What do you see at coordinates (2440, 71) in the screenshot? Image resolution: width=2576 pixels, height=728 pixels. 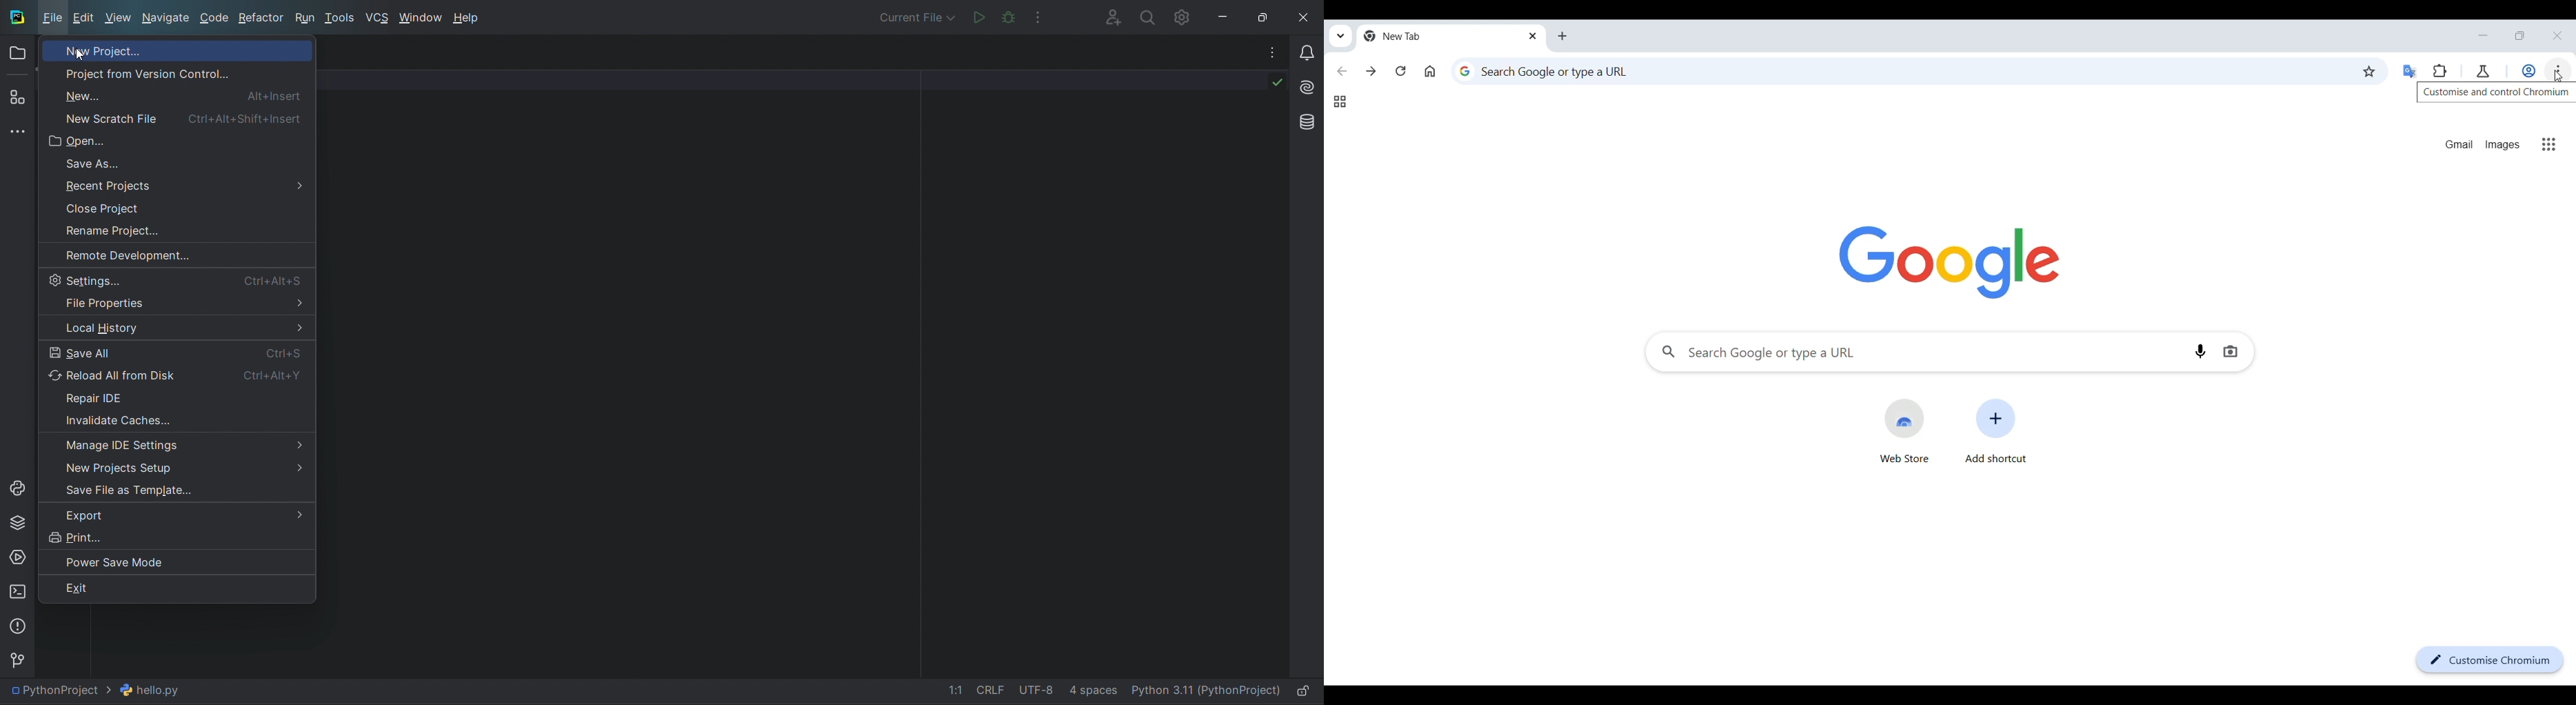 I see `Extensions` at bounding box center [2440, 71].